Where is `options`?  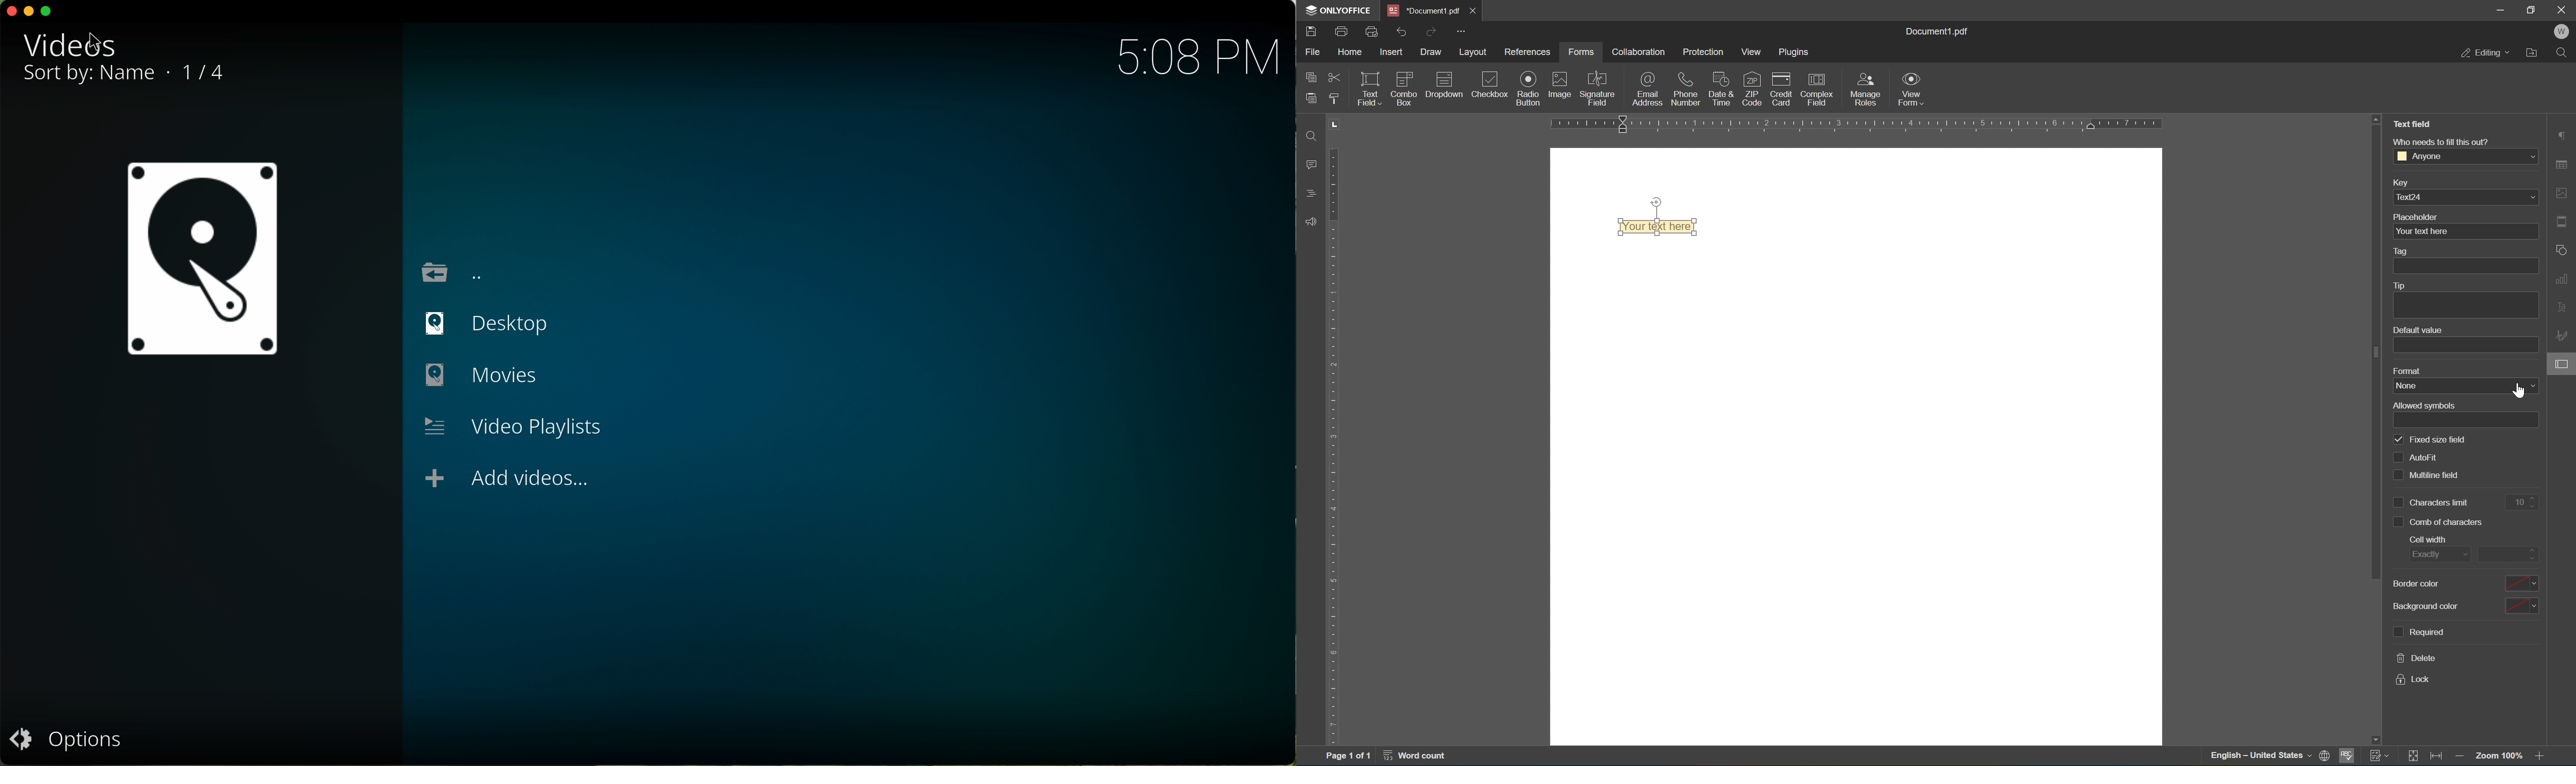 options is located at coordinates (69, 738).